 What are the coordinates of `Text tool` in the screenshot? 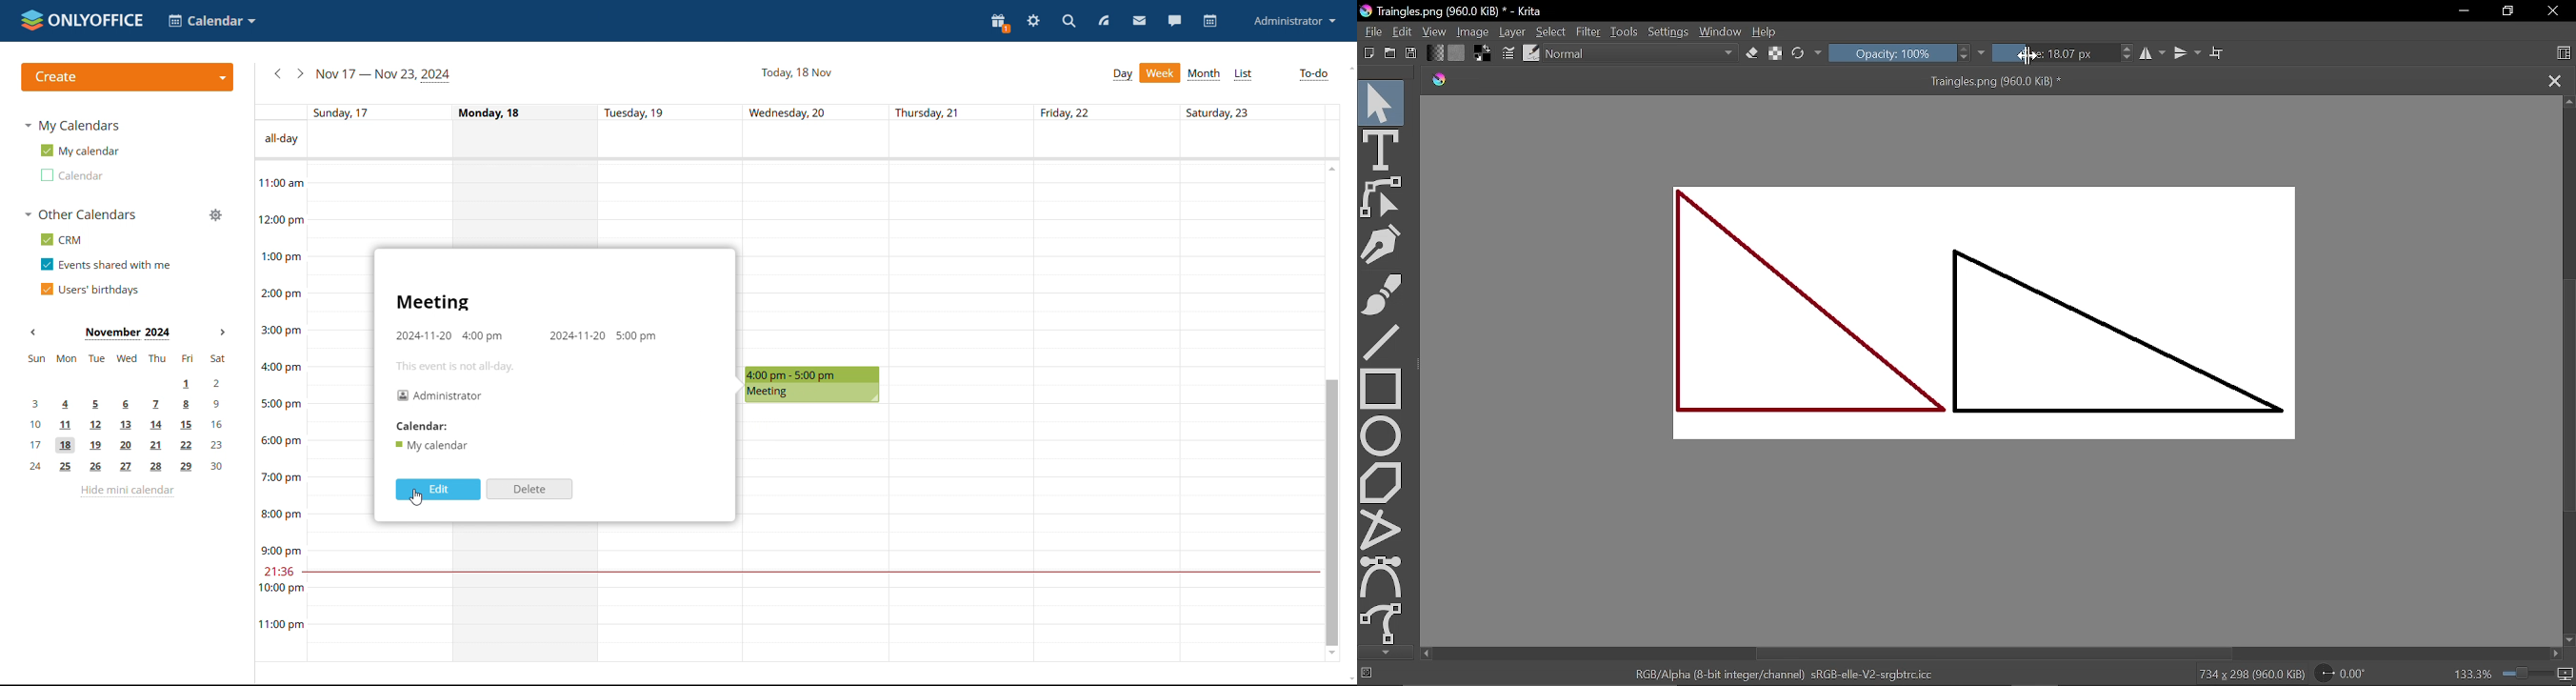 It's located at (1381, 150).